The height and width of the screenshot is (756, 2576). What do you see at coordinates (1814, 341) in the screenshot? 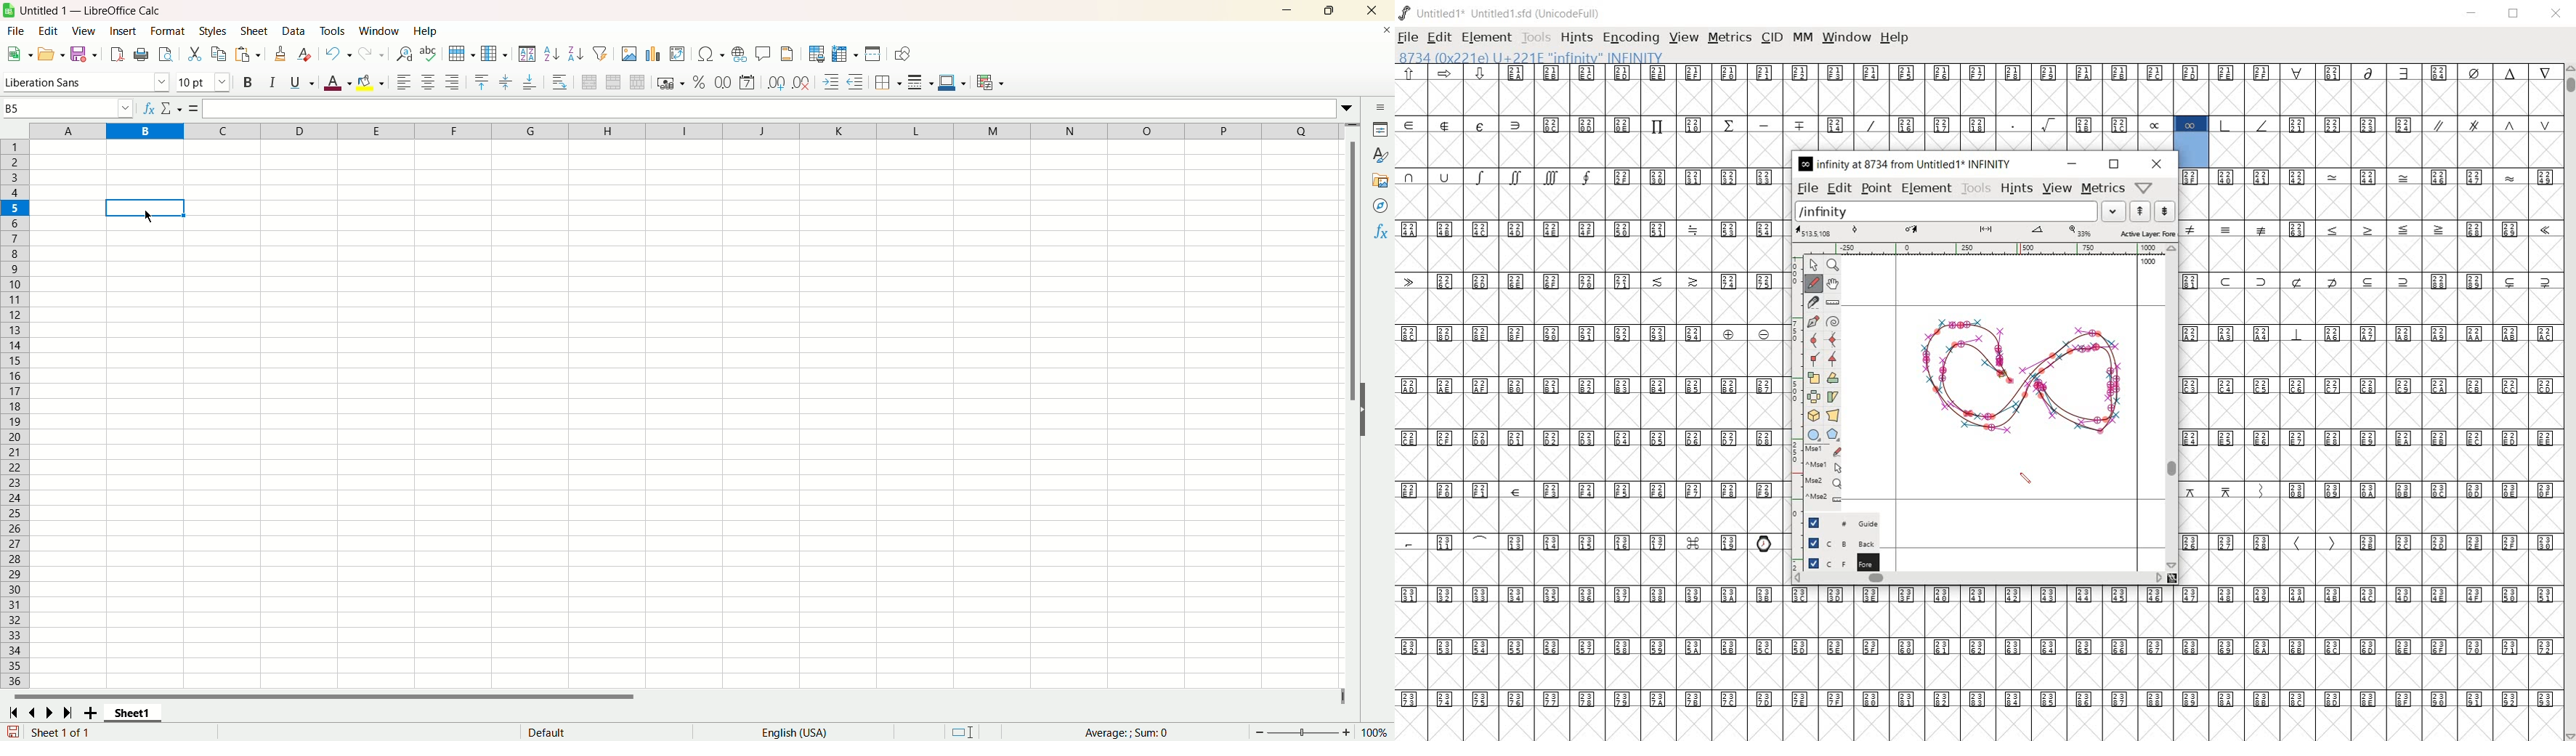
I see `add a curve point` at bounding box center [1814, 341].